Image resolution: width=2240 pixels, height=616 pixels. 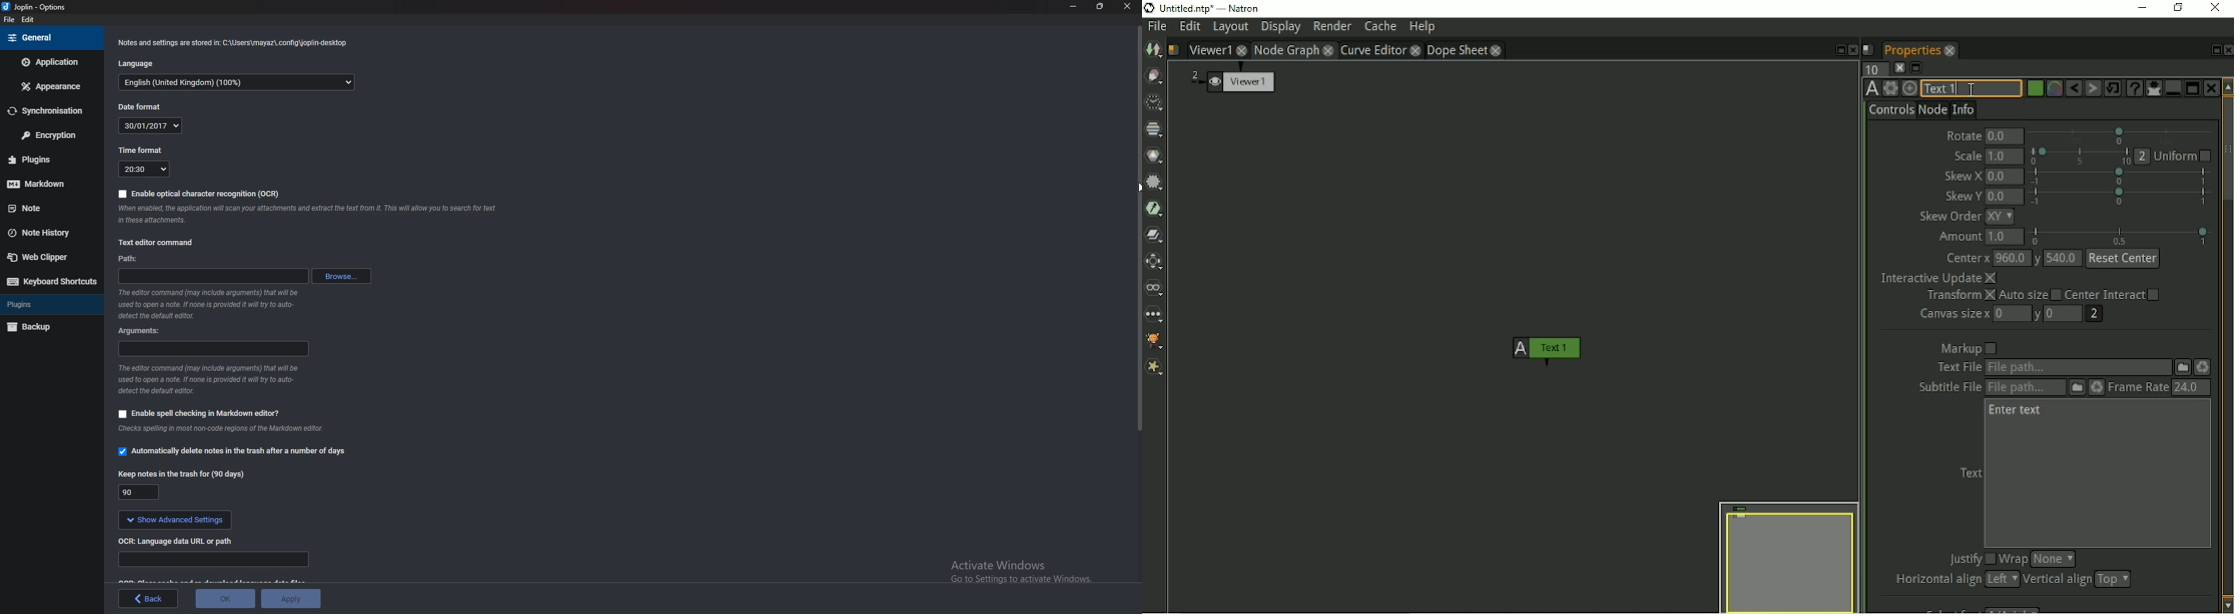 I want to click on Synchronization, so click(x=50, y=109).